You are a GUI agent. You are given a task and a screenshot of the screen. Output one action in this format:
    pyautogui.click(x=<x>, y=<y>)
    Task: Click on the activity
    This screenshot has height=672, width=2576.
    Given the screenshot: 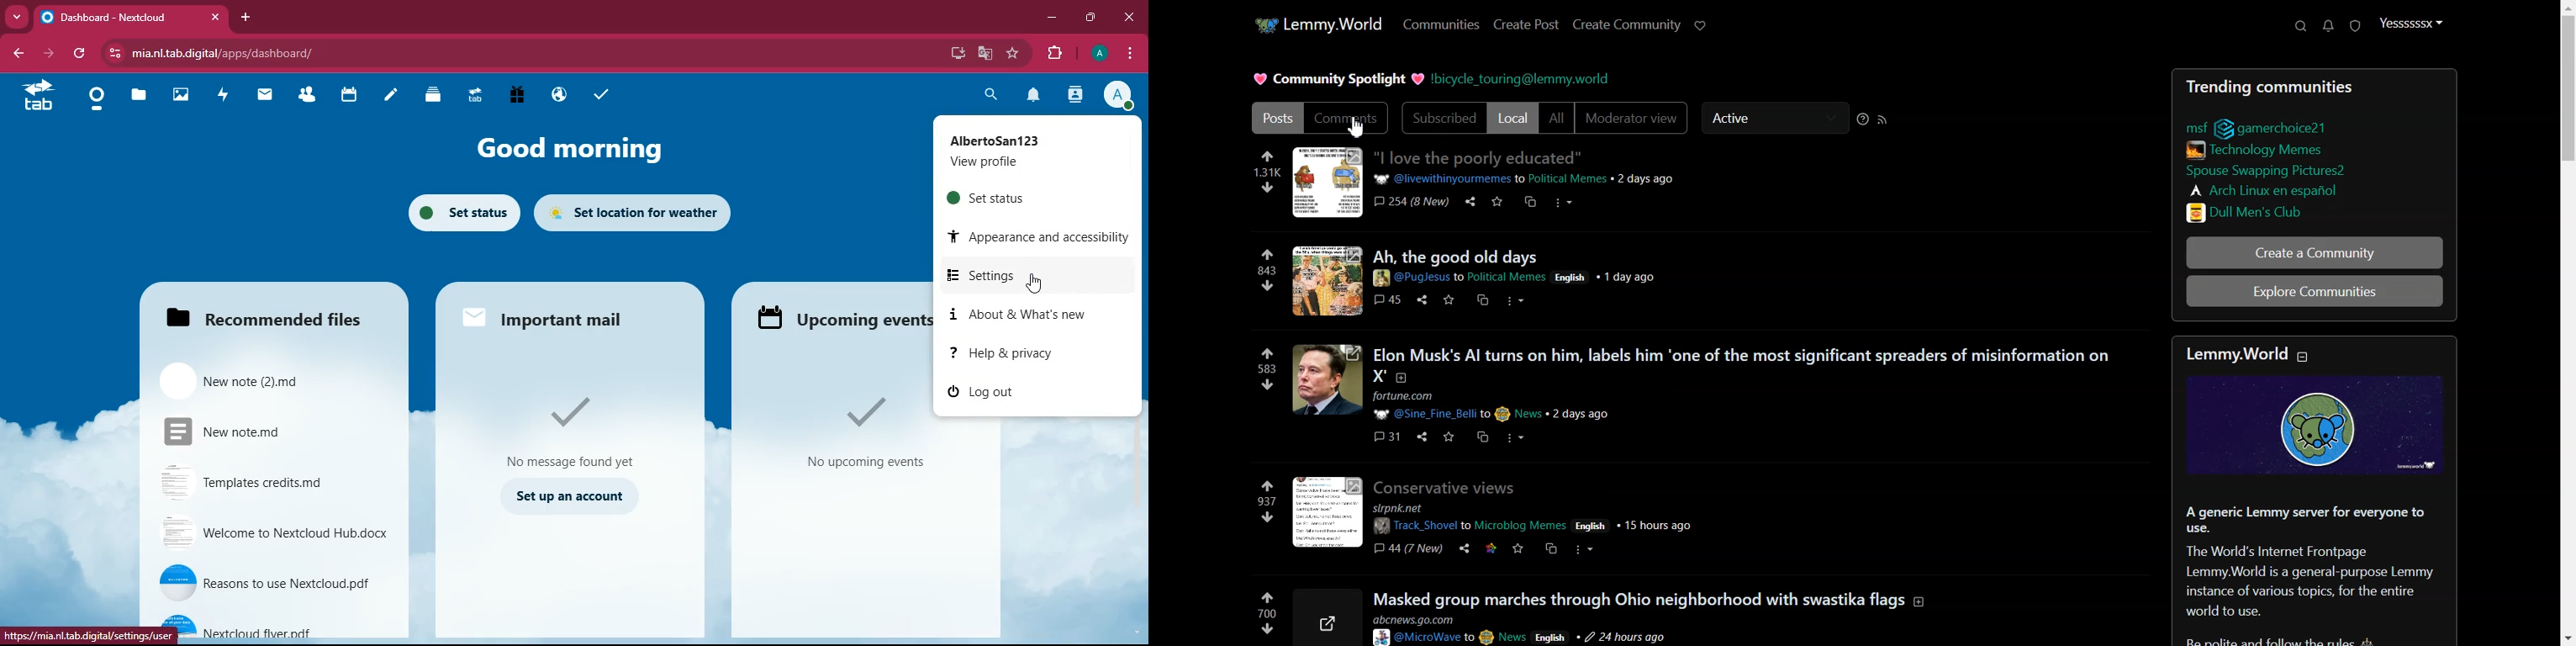 What is the action you would take?
    pyautogui.click(x=224, y=97)
    